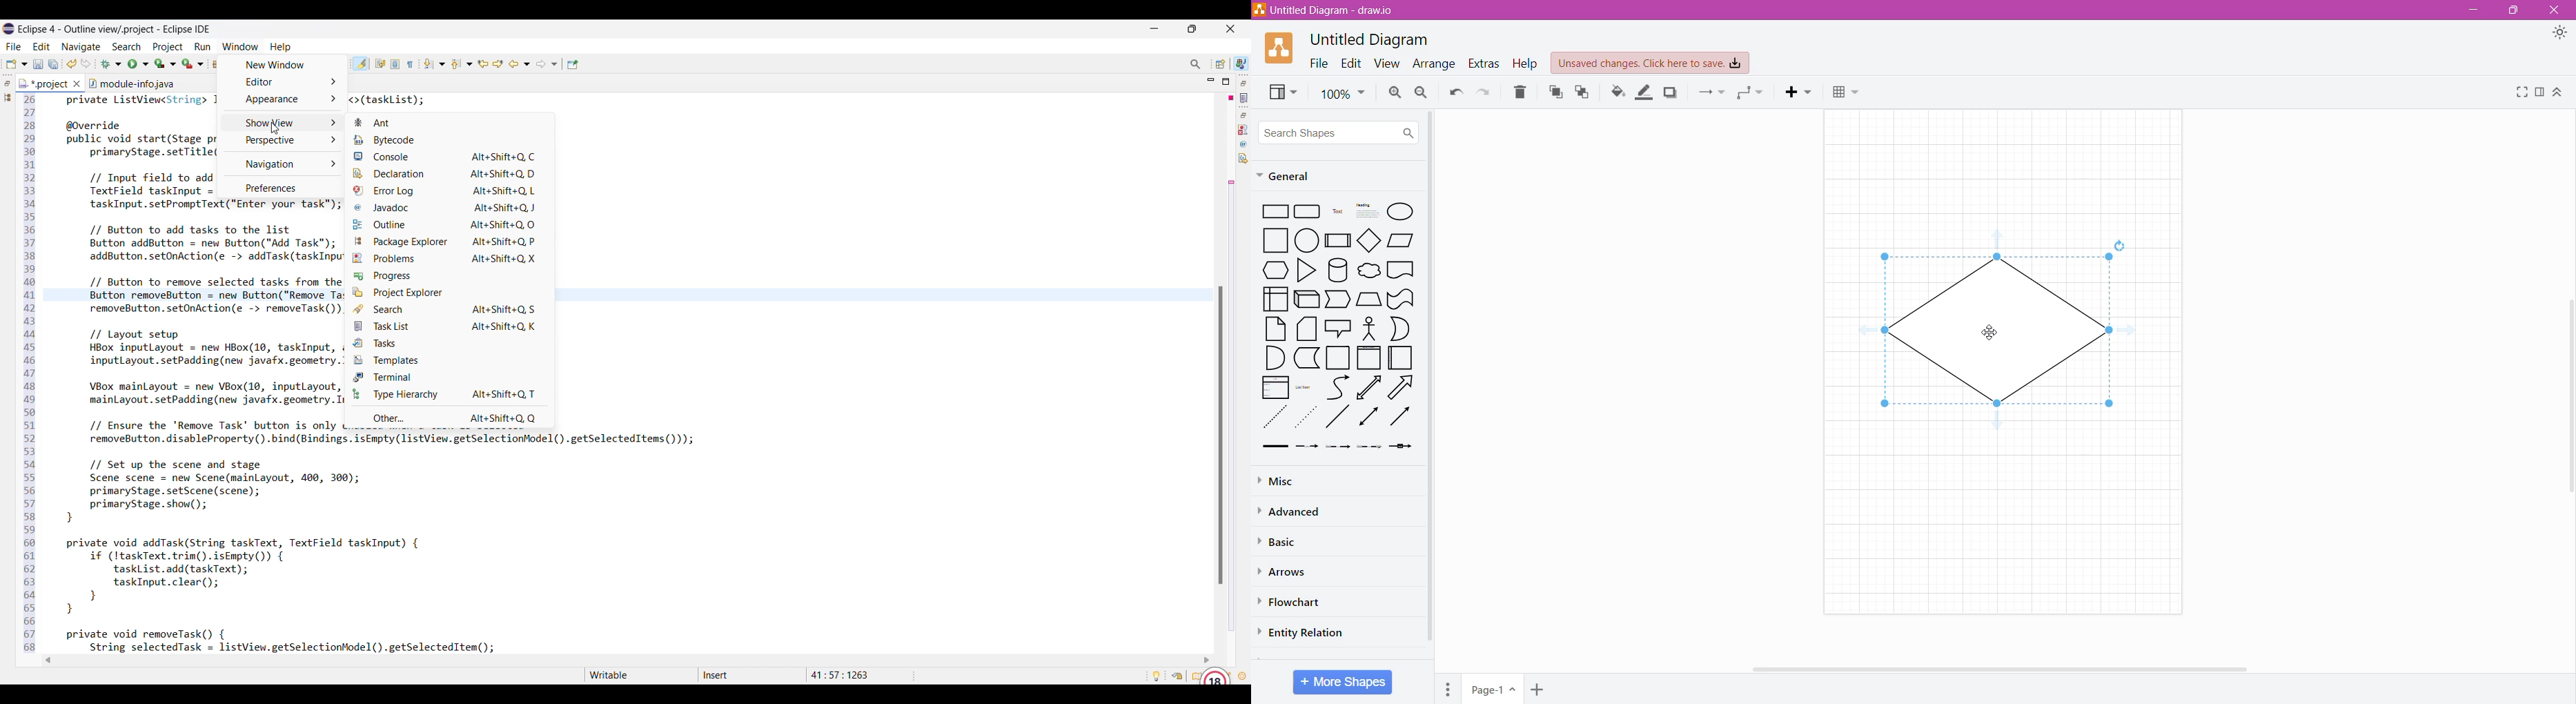 This screenshot has height=728, width=2576. What do you see at coordinates (1644, 92) in the screenshot?
I see `Line Color` at bounding box center [1644, 92].